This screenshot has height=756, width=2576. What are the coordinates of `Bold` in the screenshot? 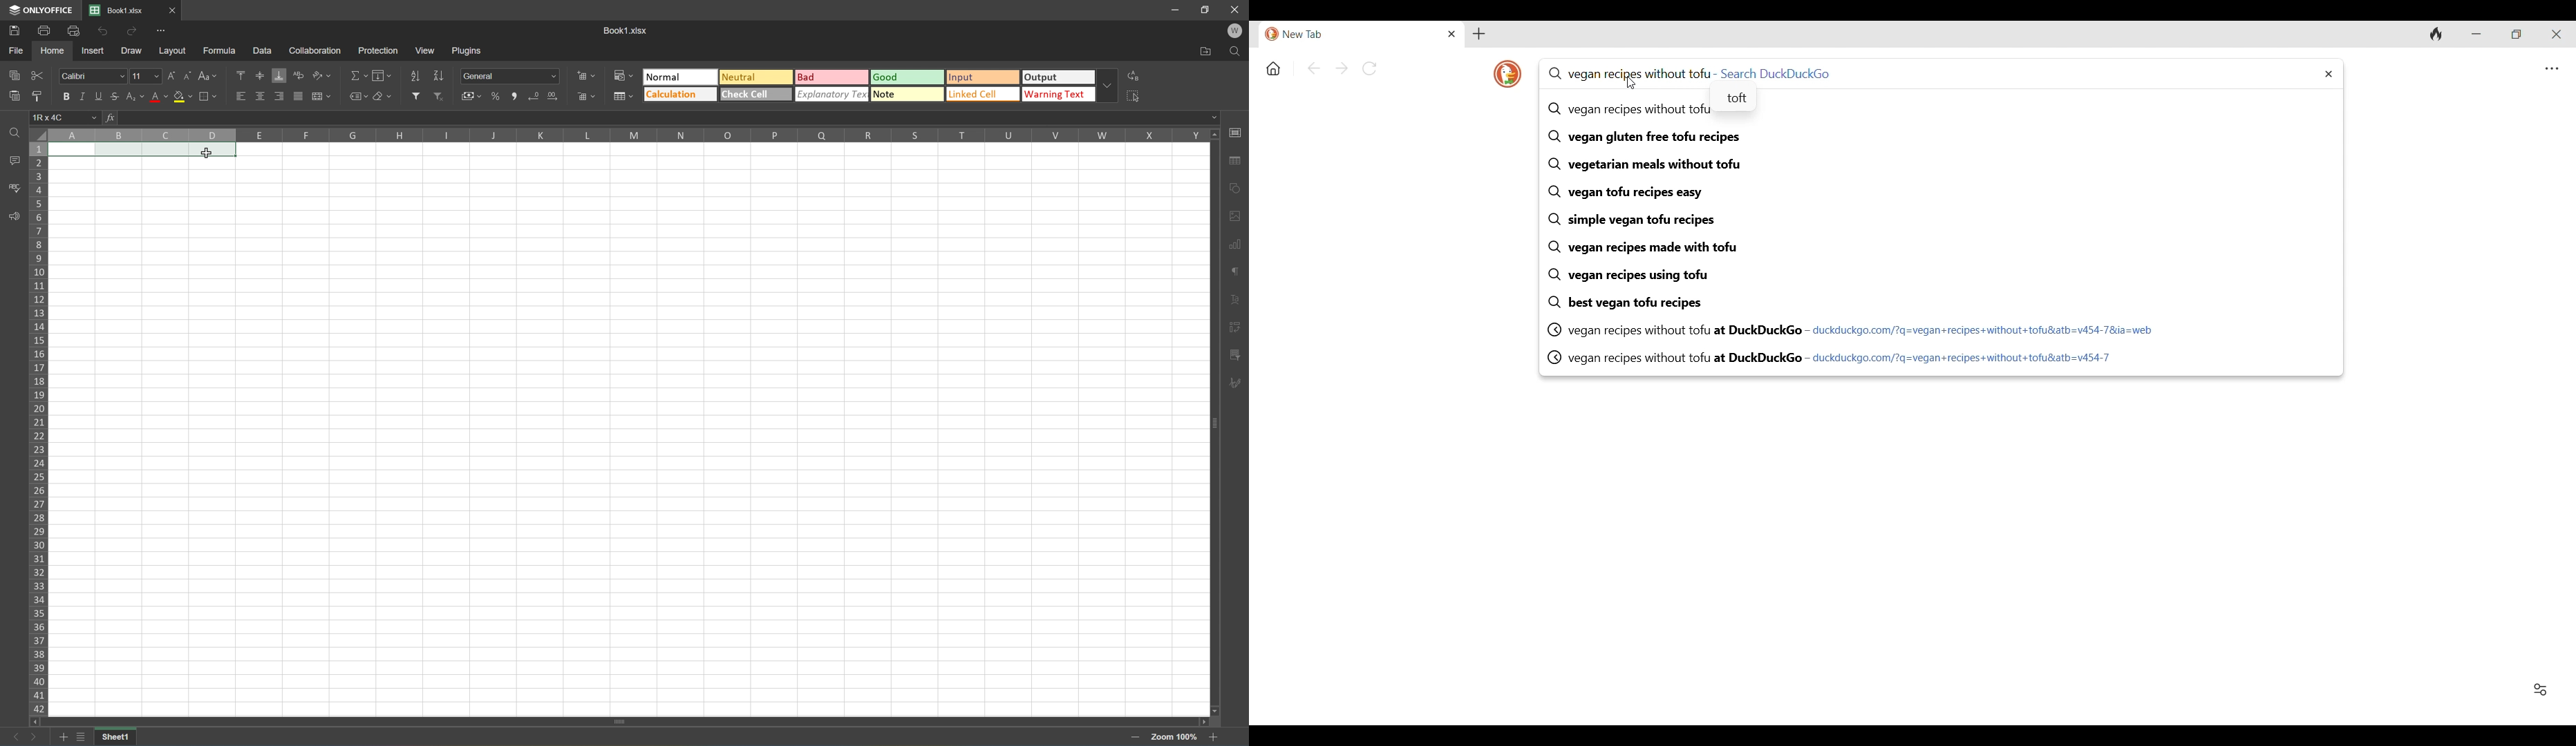 It's located at (65, 95).